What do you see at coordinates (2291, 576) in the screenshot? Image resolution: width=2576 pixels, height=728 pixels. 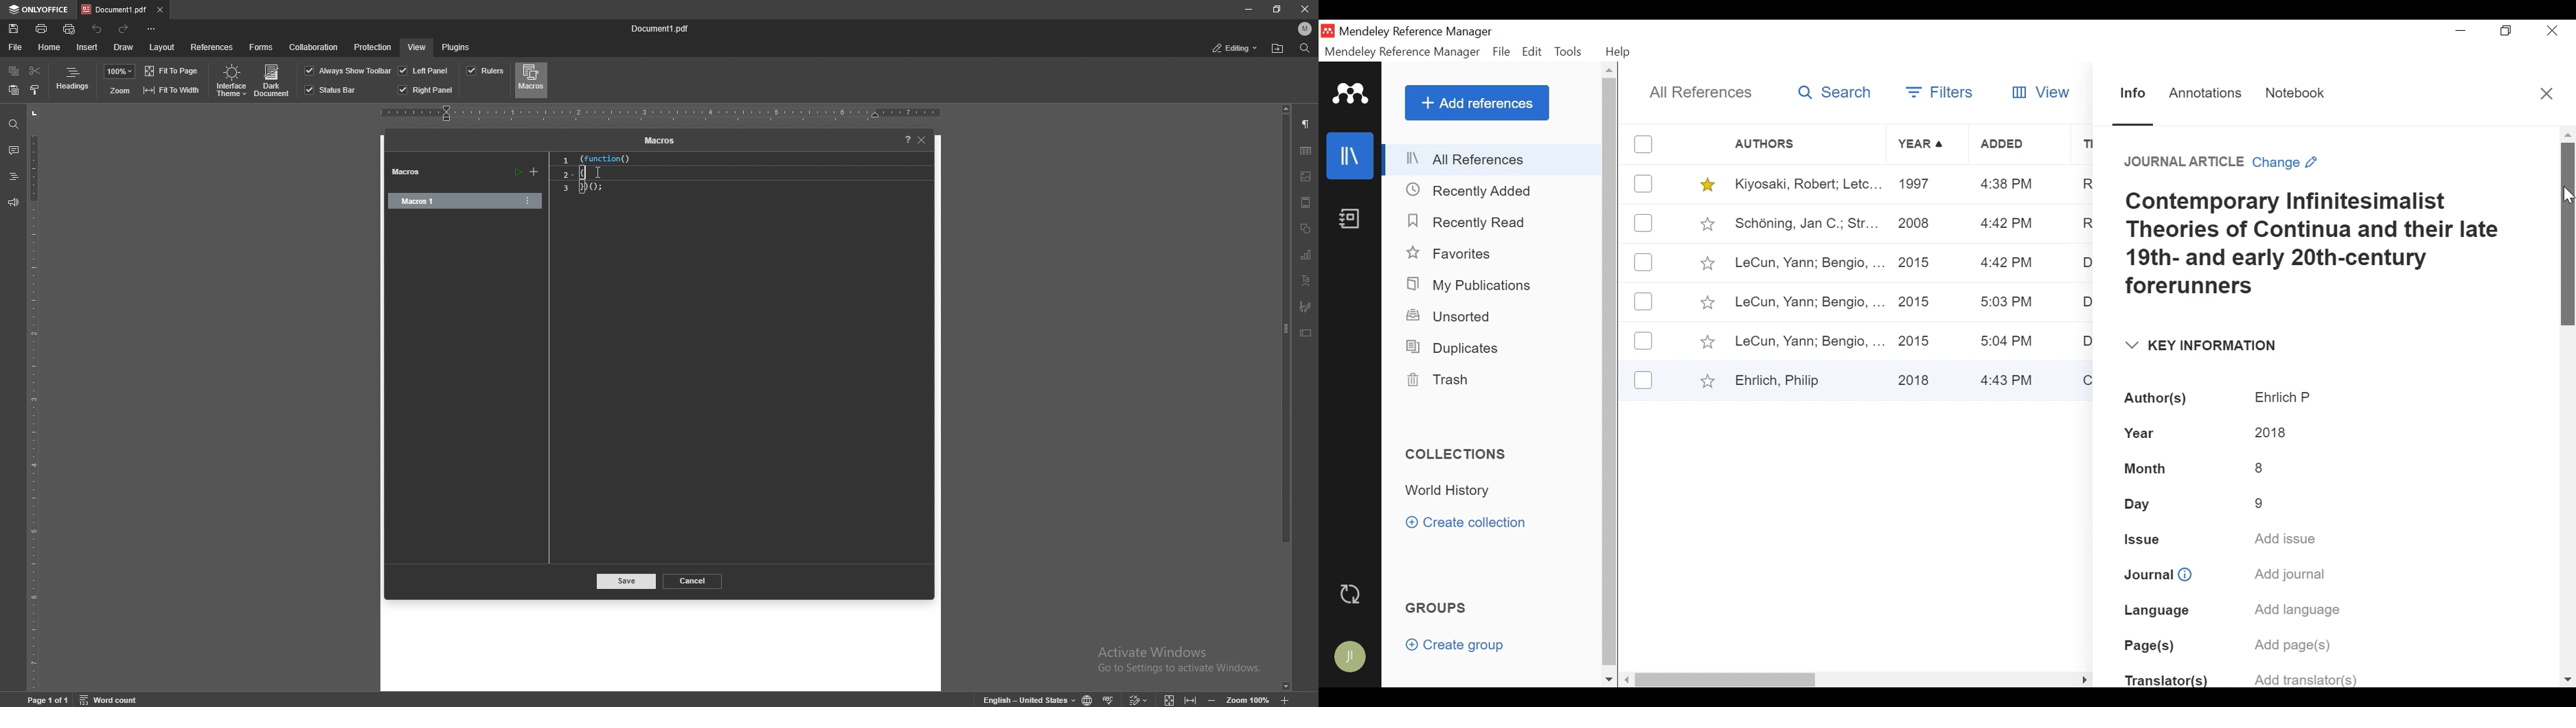 I see `Add journal` at bounding box center [2291, 576].